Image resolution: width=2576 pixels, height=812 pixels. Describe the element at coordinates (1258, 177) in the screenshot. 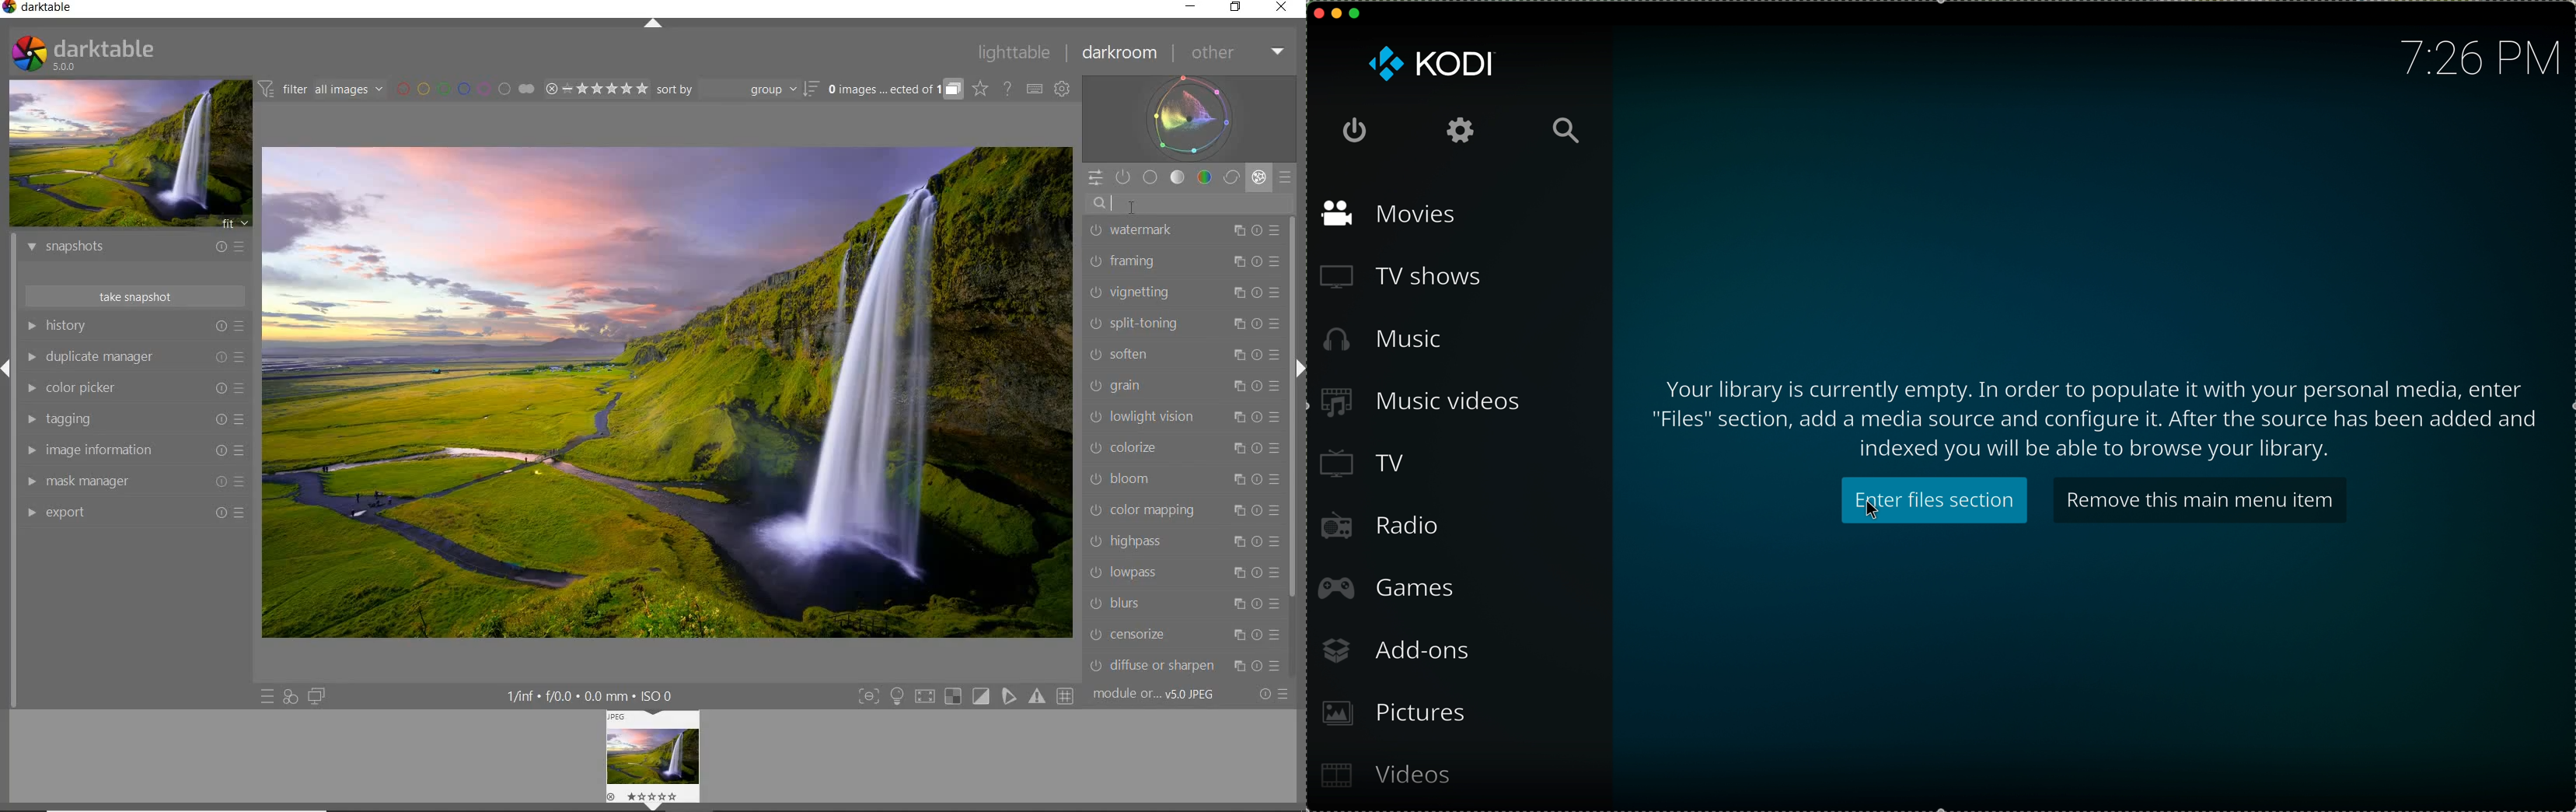

I see `effect` at that location.